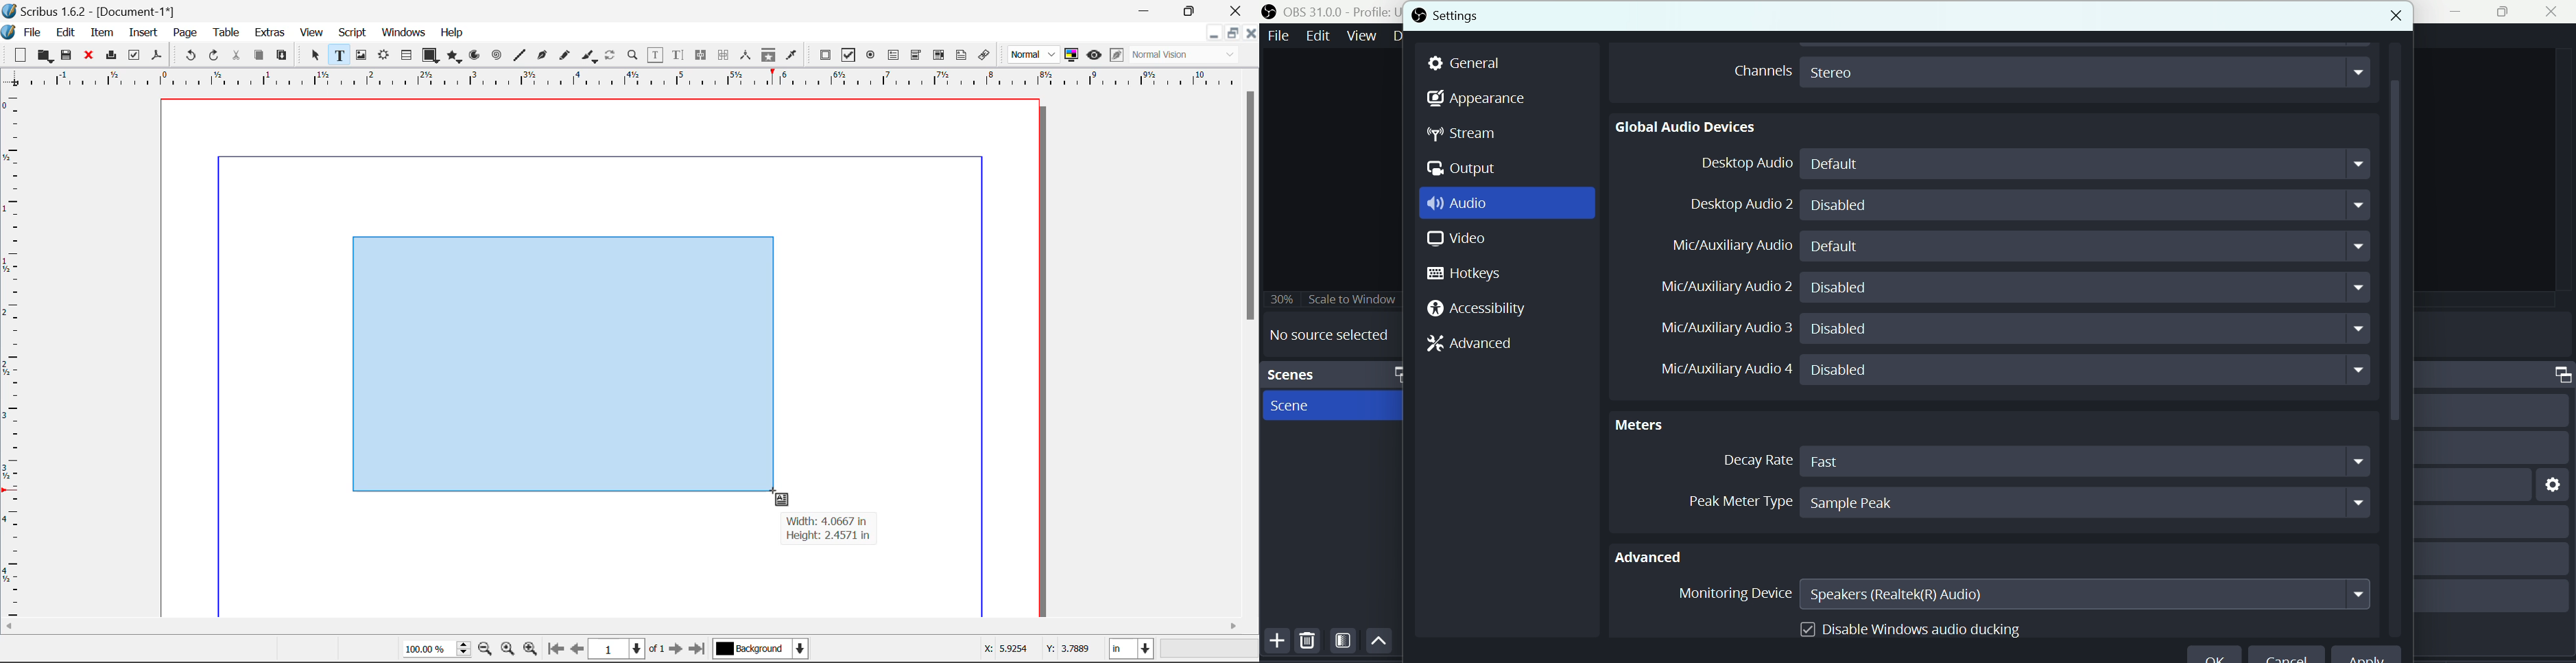 The width and height of the screenshot is (2576, 672). What do you see at coordinates (184, 33) in the screenshot?
I see `Page` at bounding box center [184, 33].